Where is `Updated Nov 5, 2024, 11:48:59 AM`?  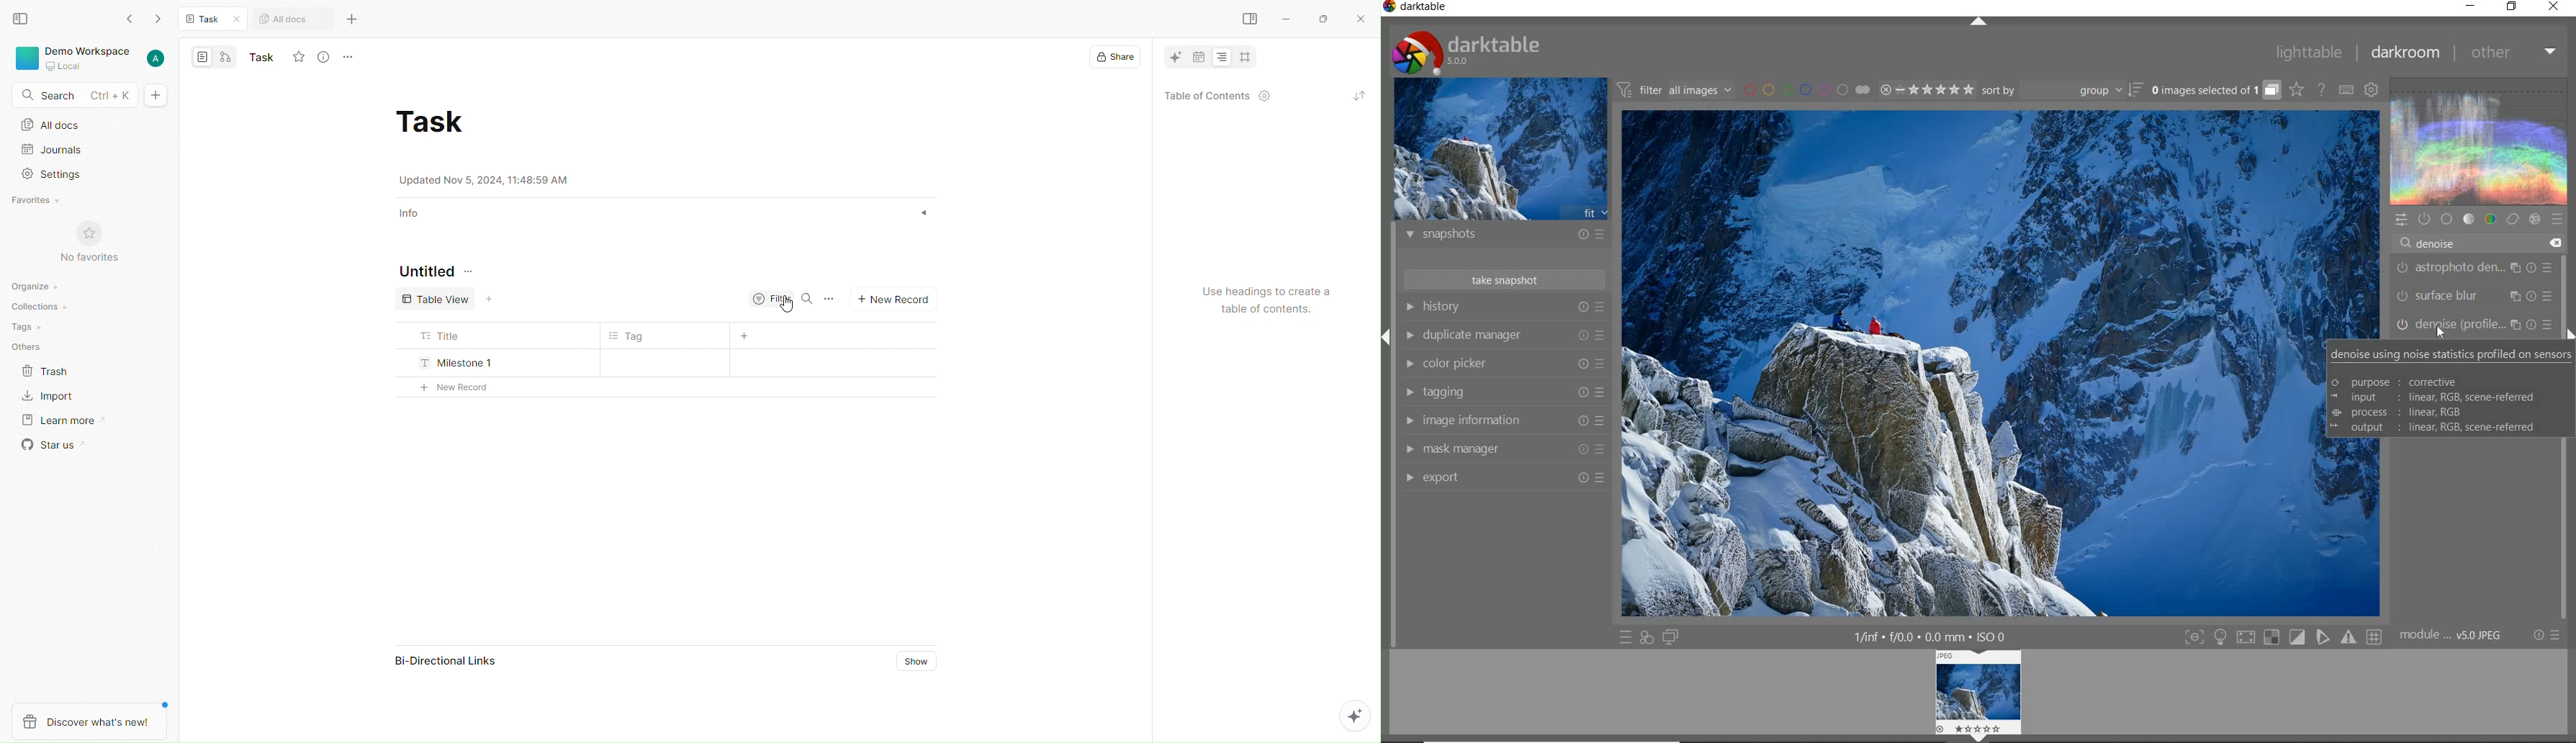
Updated Nov 5, 2024, 11:48:59 AM is located at coordinates (493, 180).